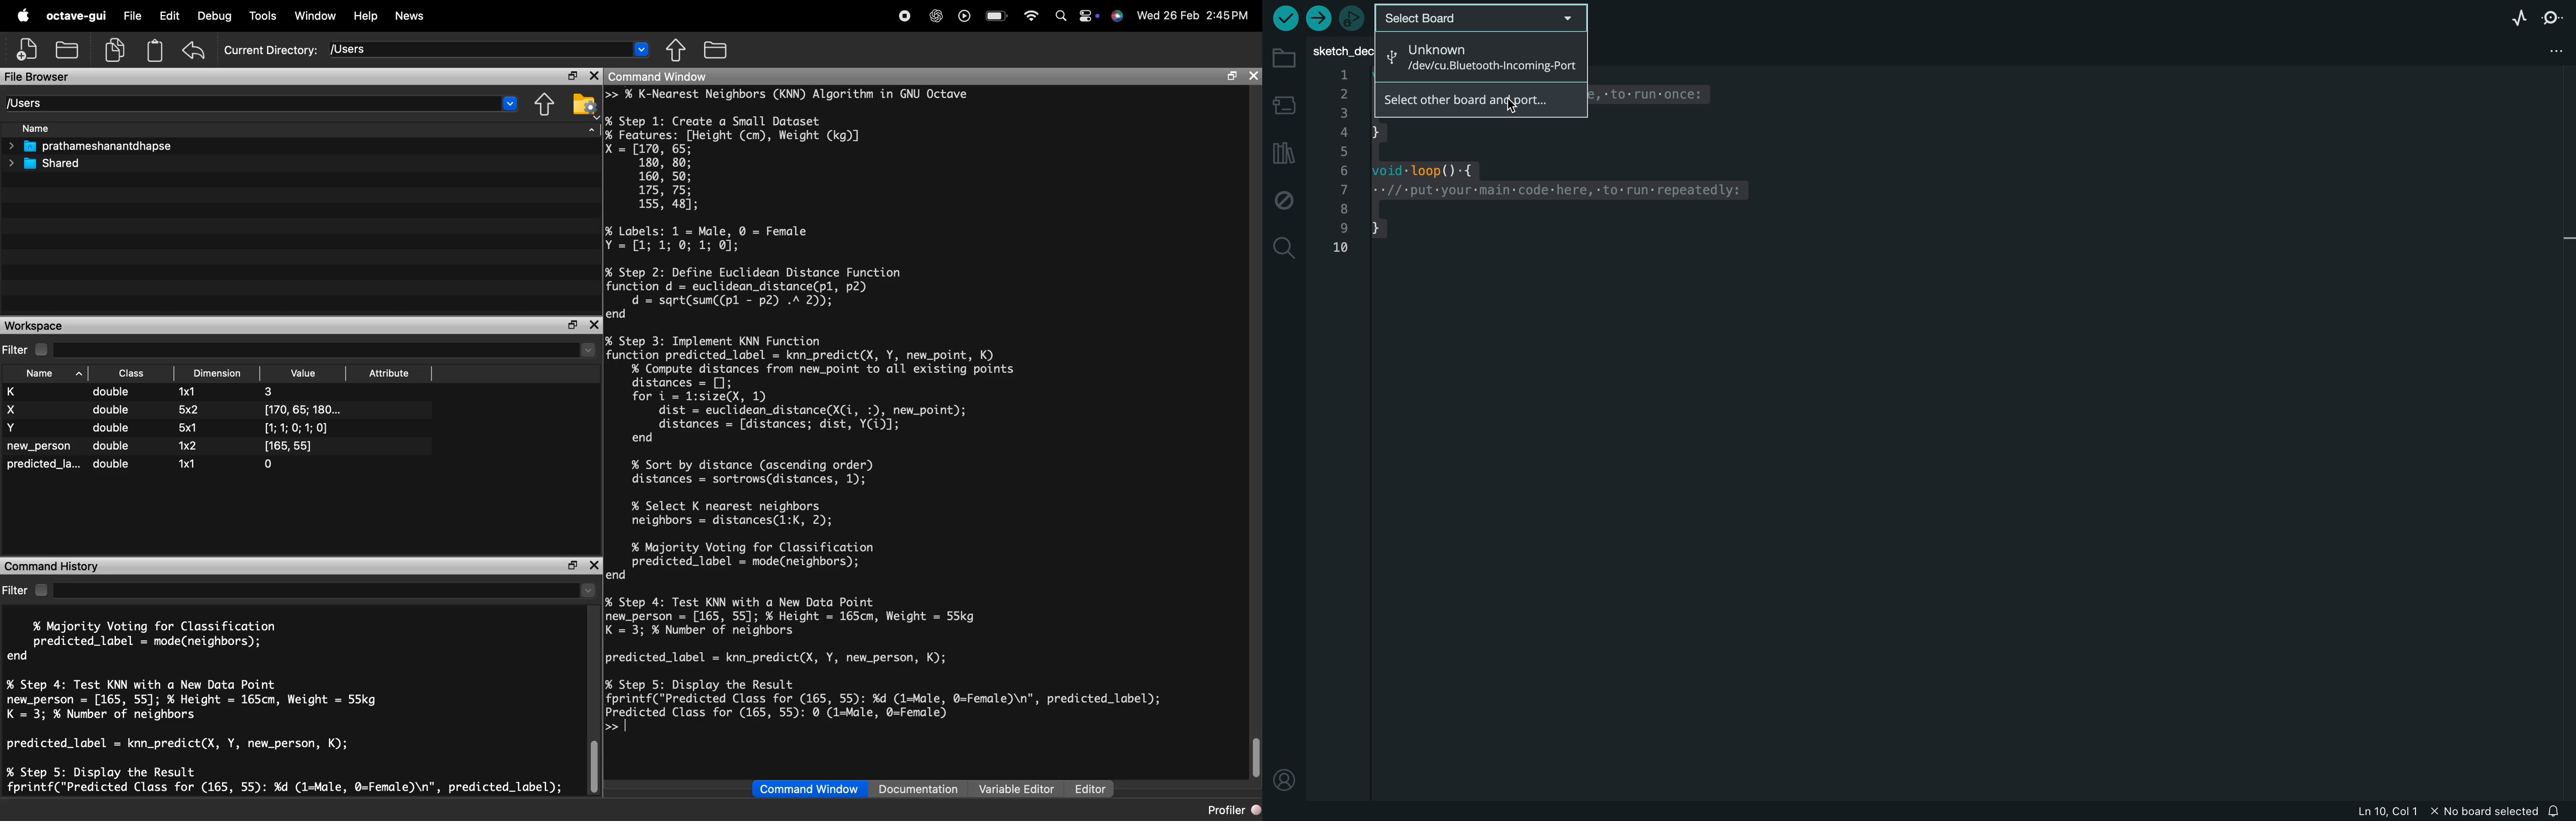  I want to click on cursor, so click(1518, 99).